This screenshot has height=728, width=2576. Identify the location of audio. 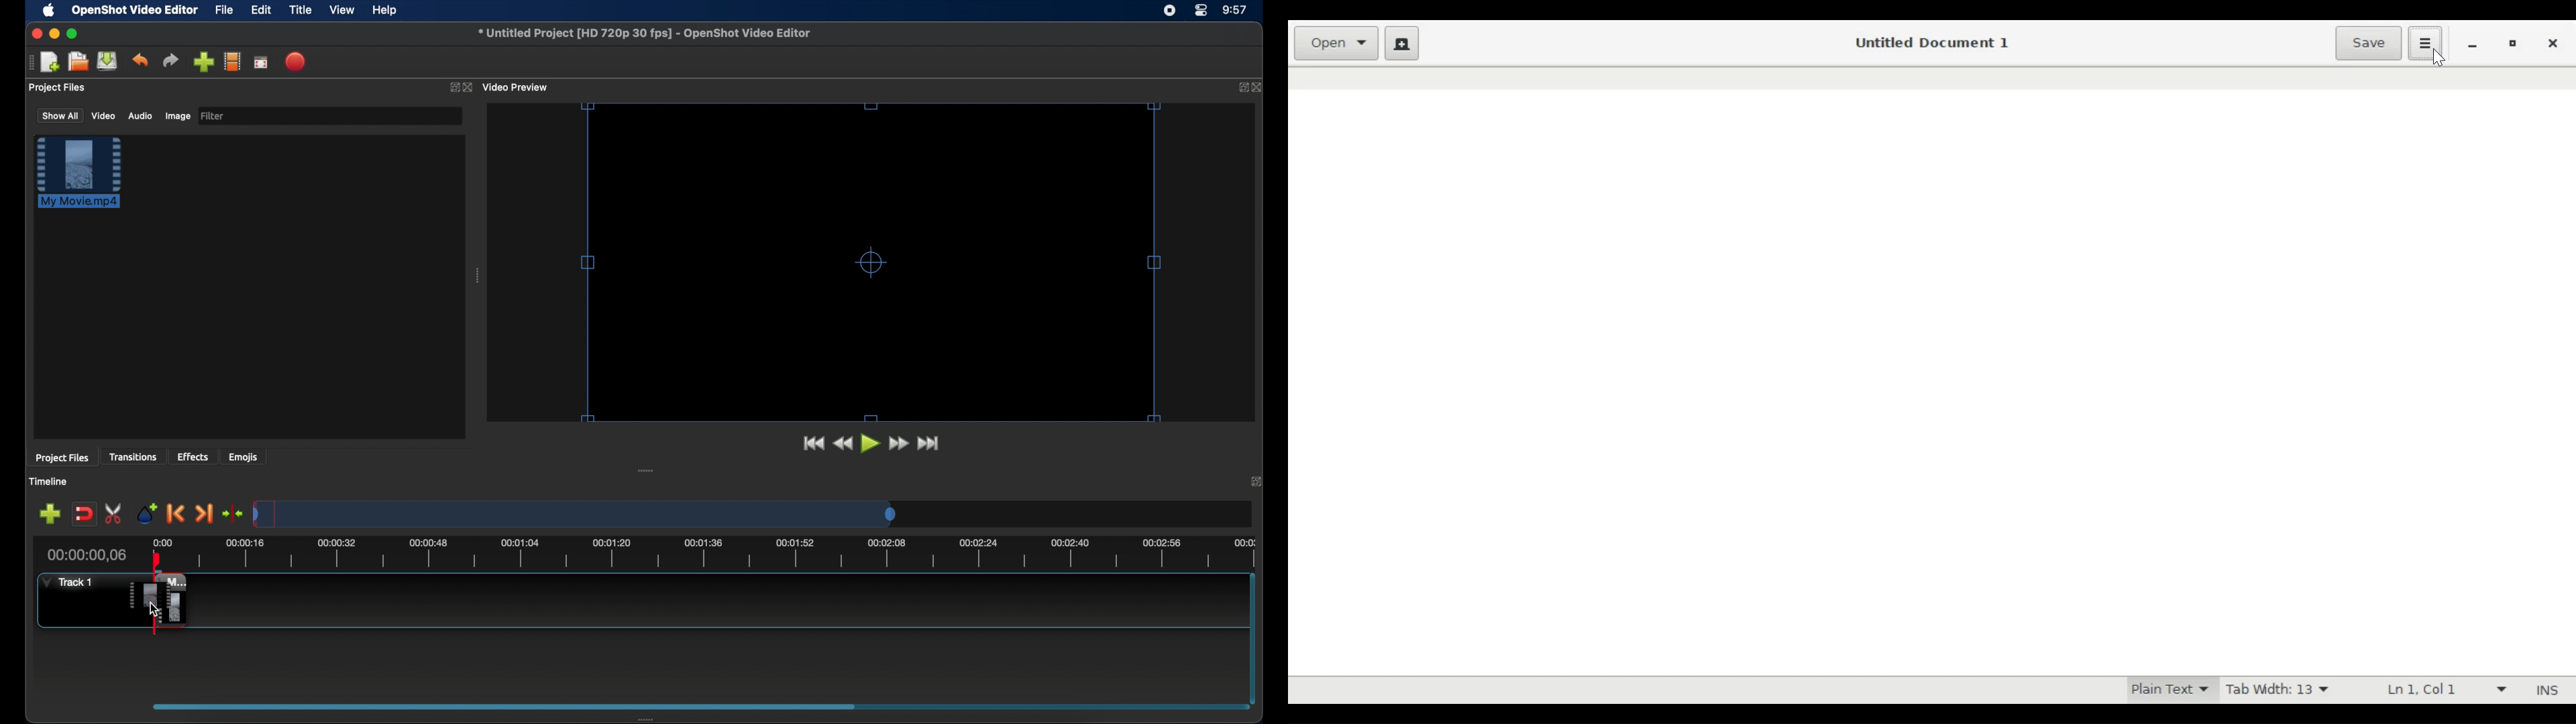
(140, 116).